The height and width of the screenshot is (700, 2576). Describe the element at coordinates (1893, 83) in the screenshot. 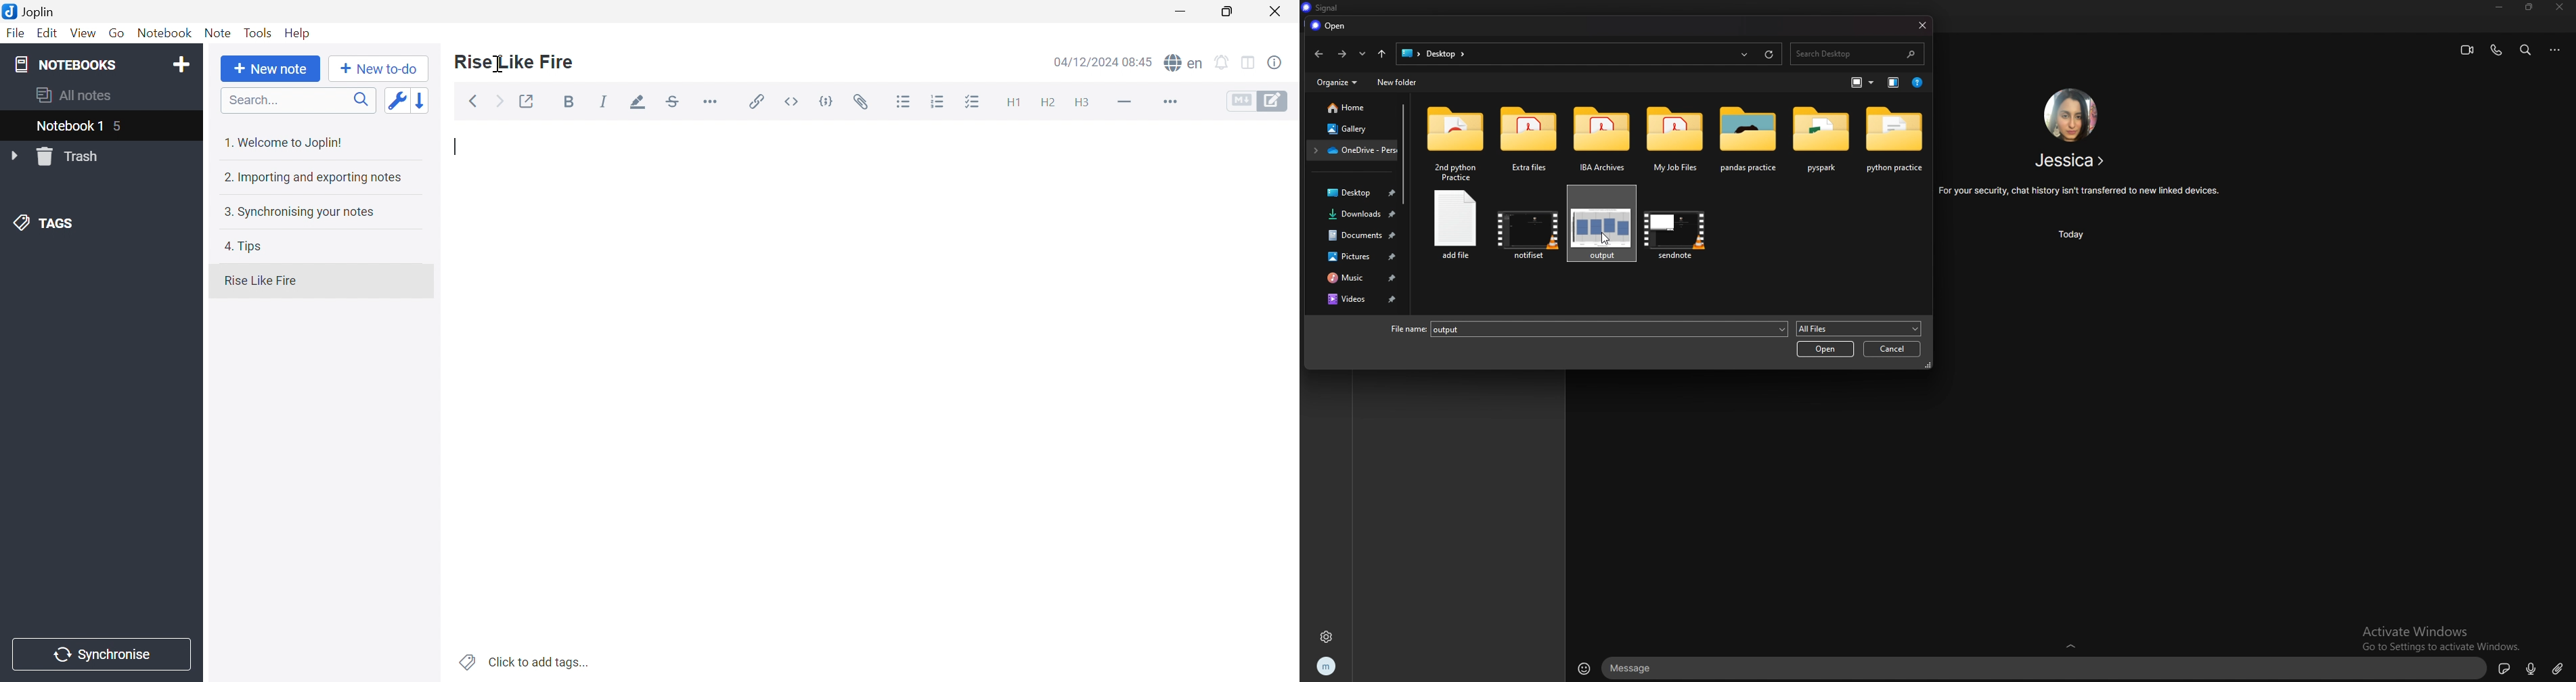

I see `change view` at that location.